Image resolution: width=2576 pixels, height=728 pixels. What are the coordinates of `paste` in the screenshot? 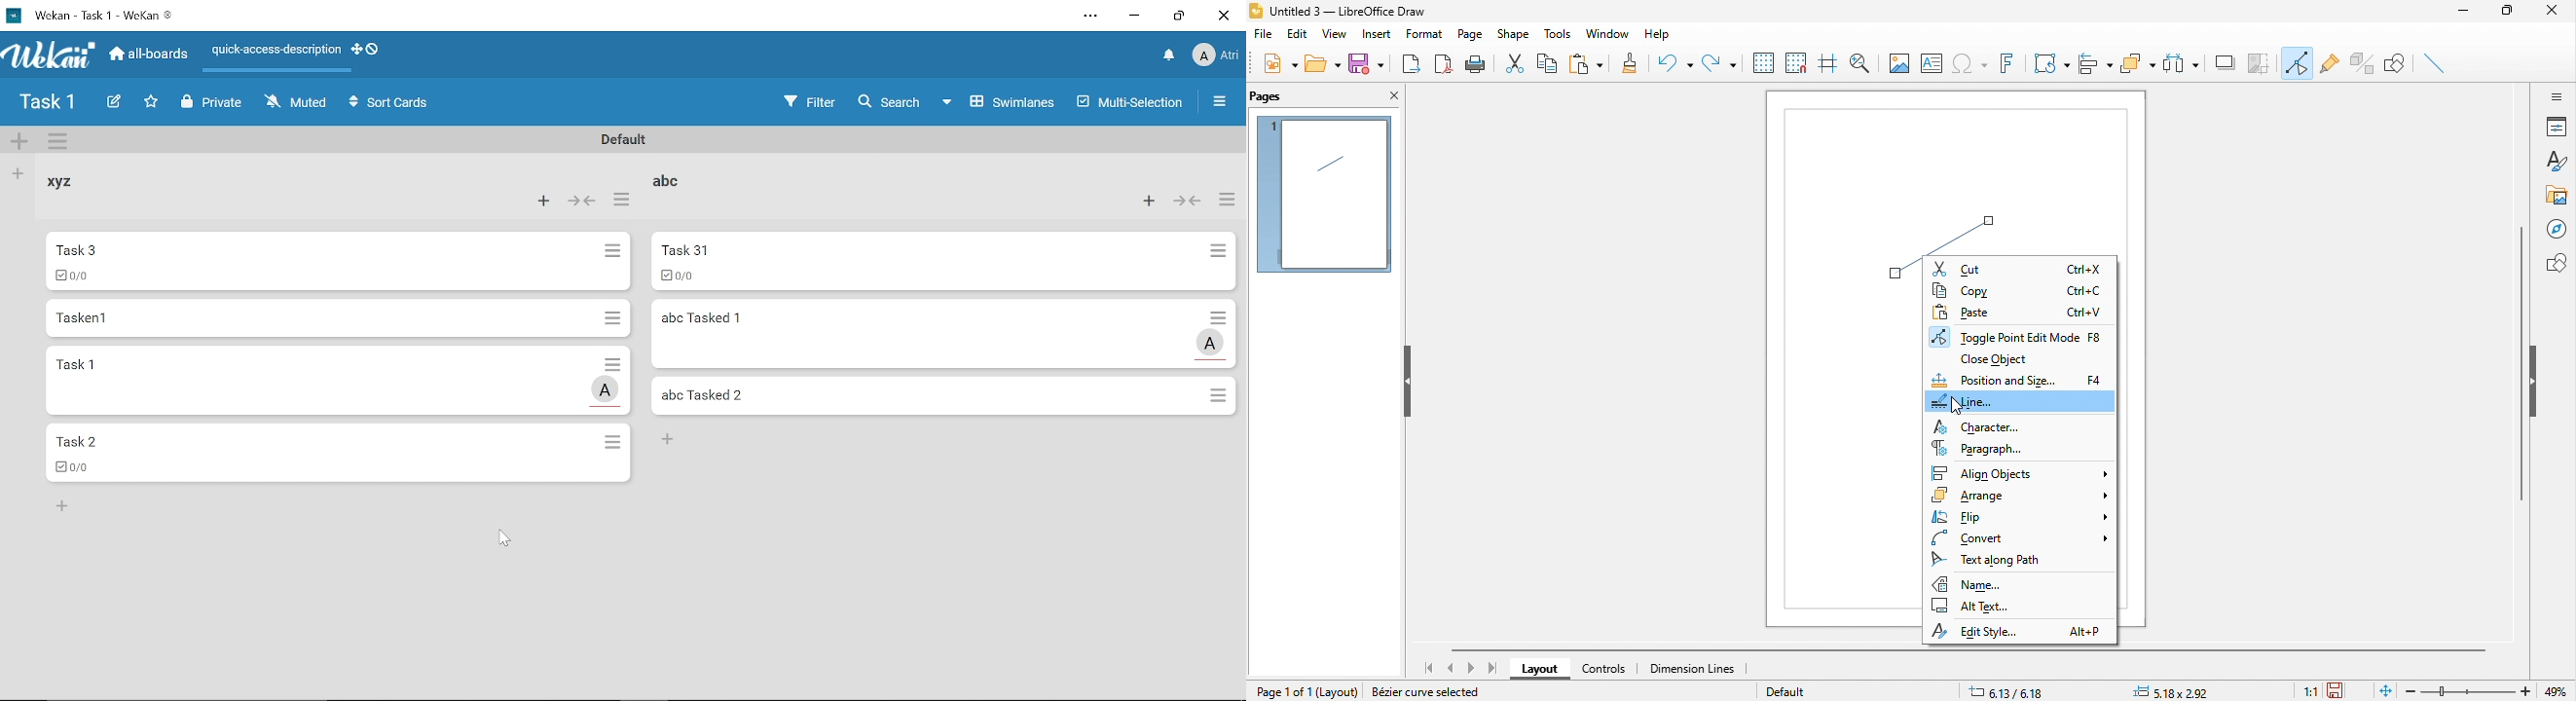 It's located at (1592, 64).